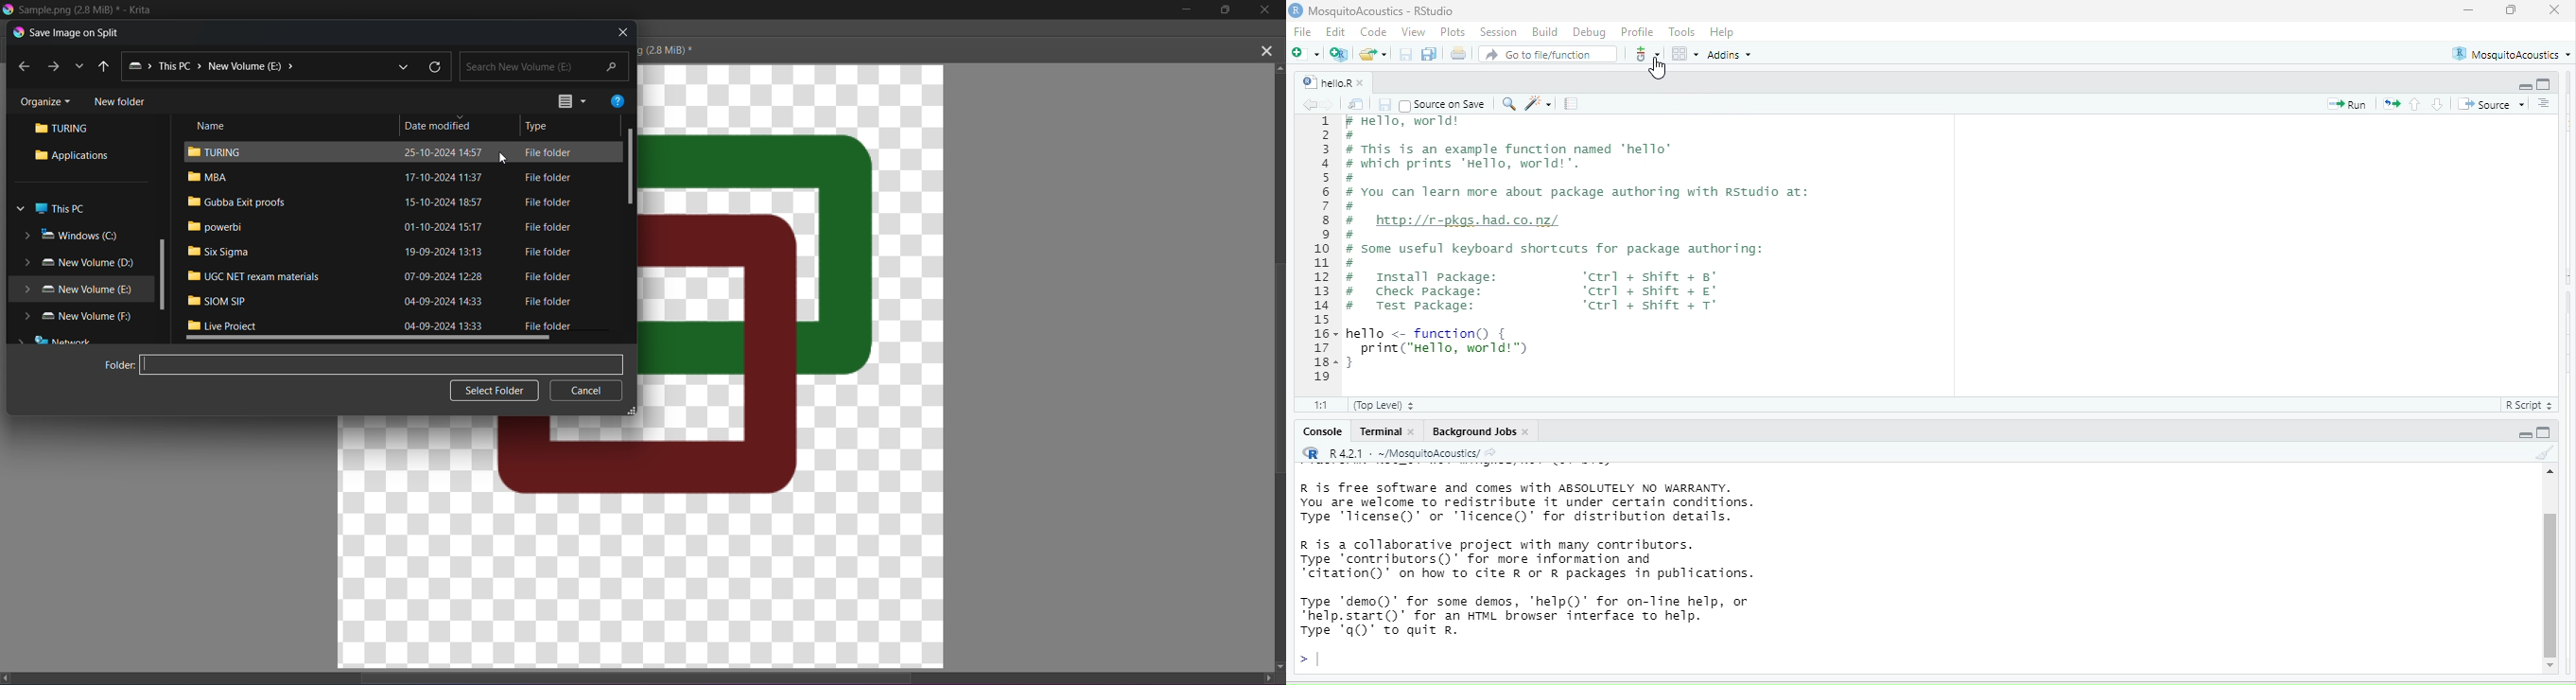 This screenshot has height=700, width=2576. What do you see at coordinates (1458, 53) in the screenshot?
I see `print the current file` at bounding box center [1458, 53].